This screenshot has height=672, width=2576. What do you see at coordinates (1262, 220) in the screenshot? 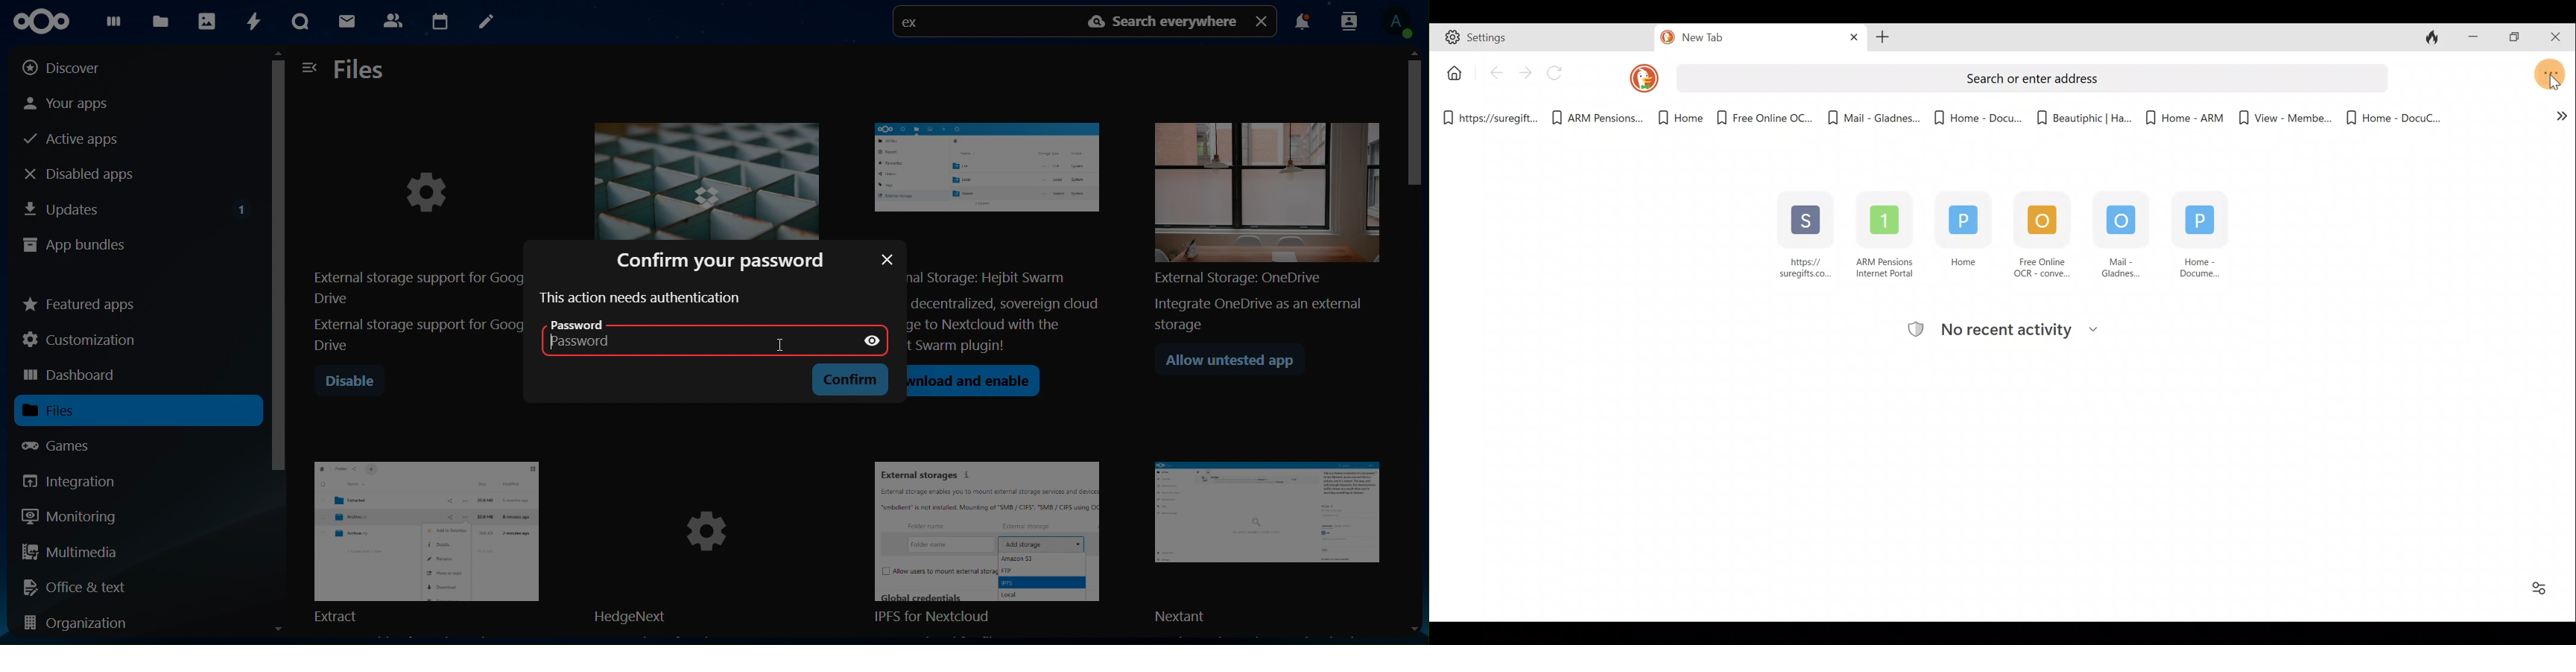
I see `external storage One drive integrate onedrive as an external storage` at bounding box center [1262, 220].